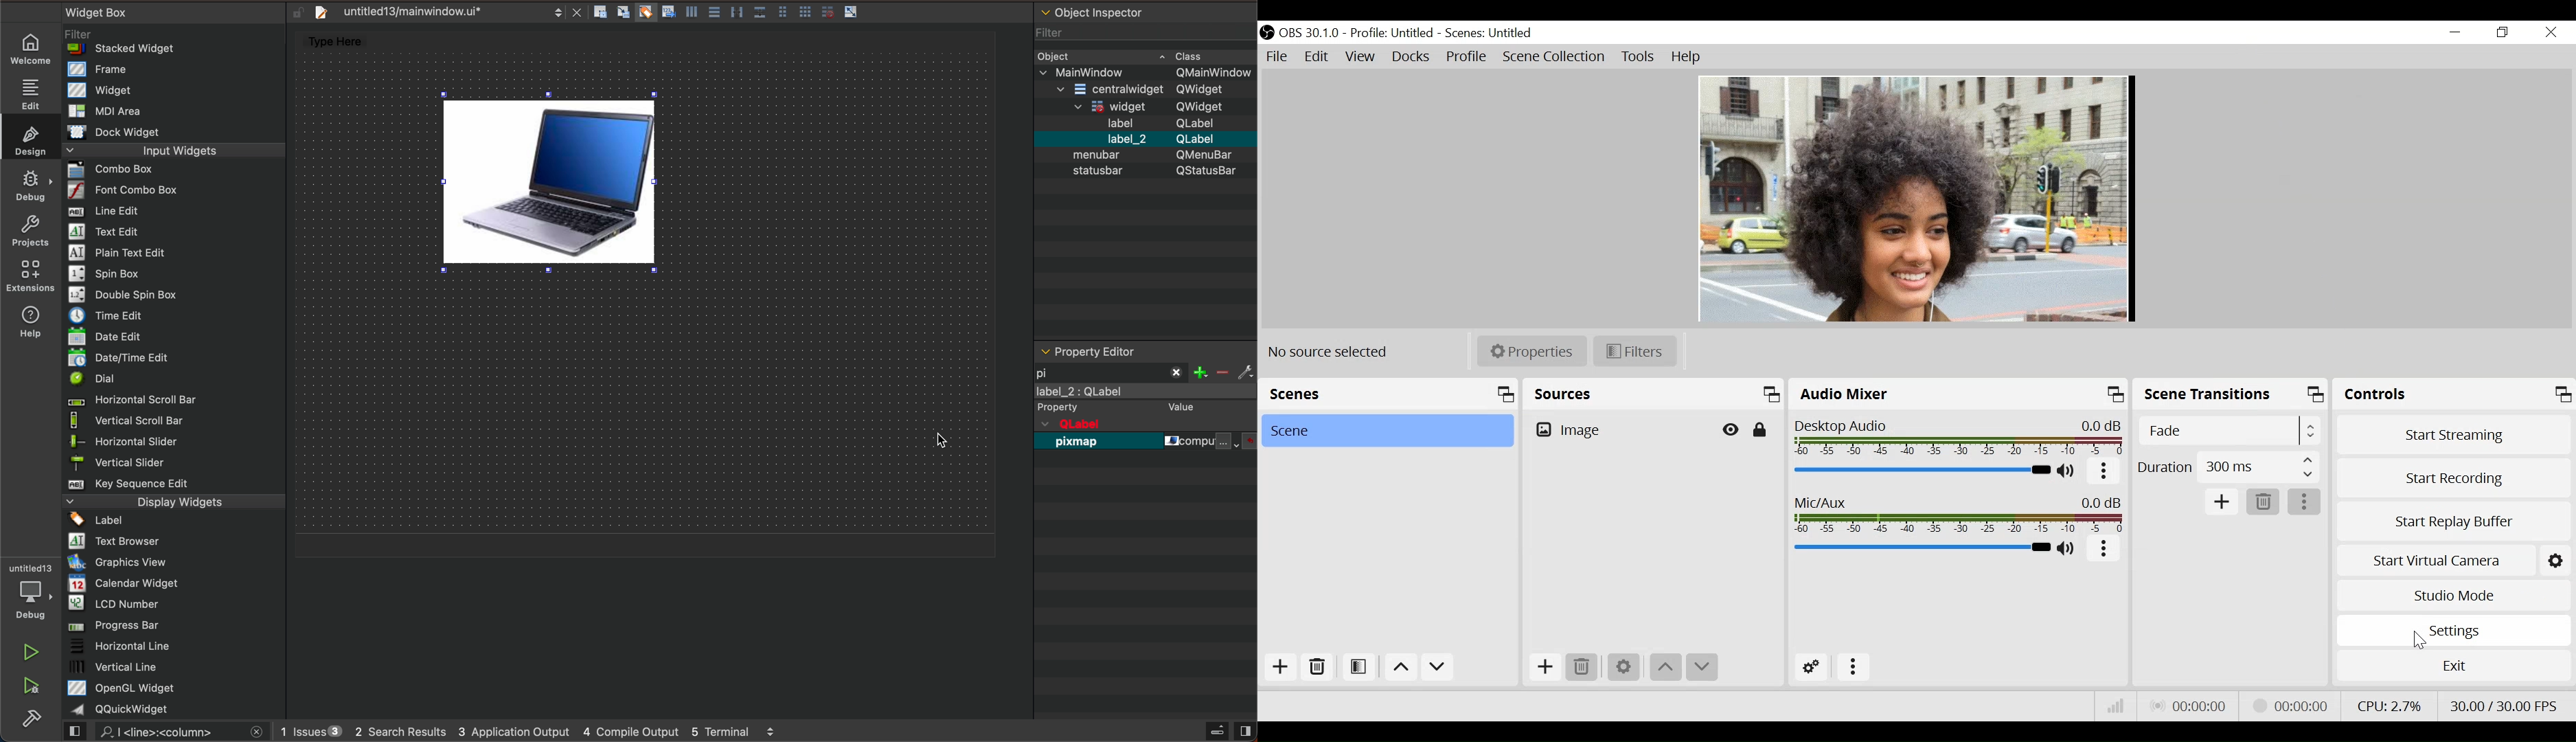  I want to click on Move Up, so click(1398, 668).